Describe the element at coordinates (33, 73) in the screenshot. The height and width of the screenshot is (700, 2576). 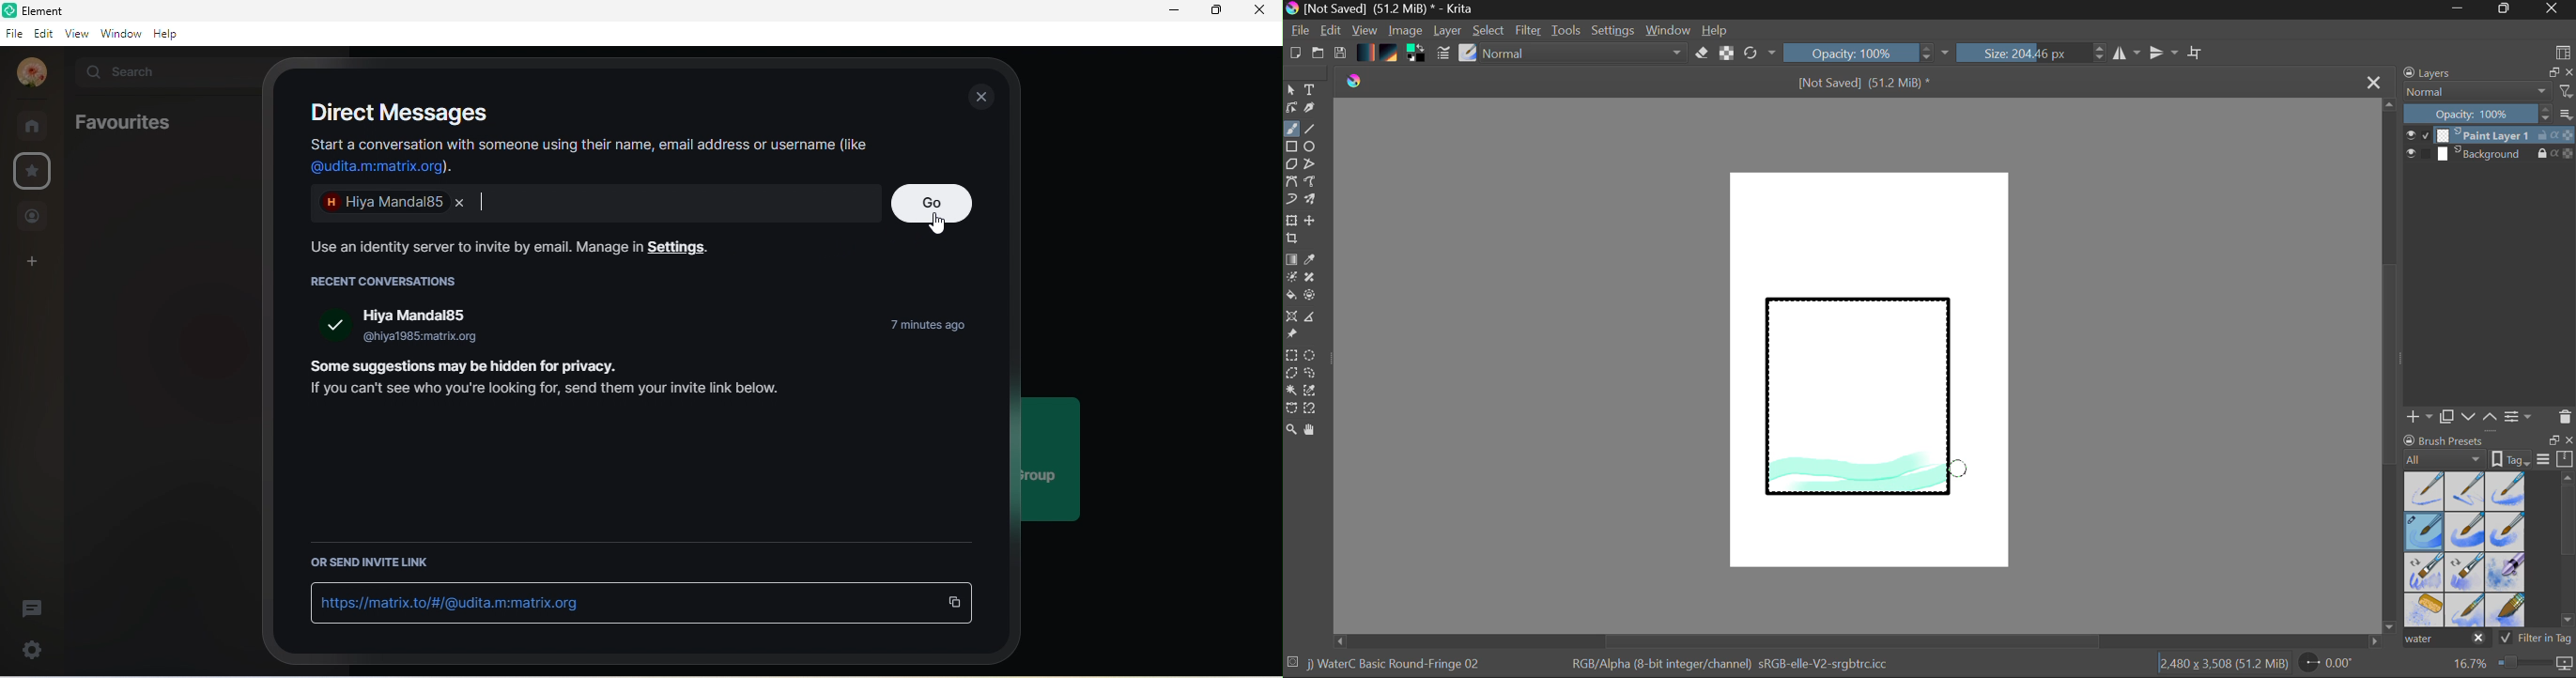
I see `profile photo` at that location.